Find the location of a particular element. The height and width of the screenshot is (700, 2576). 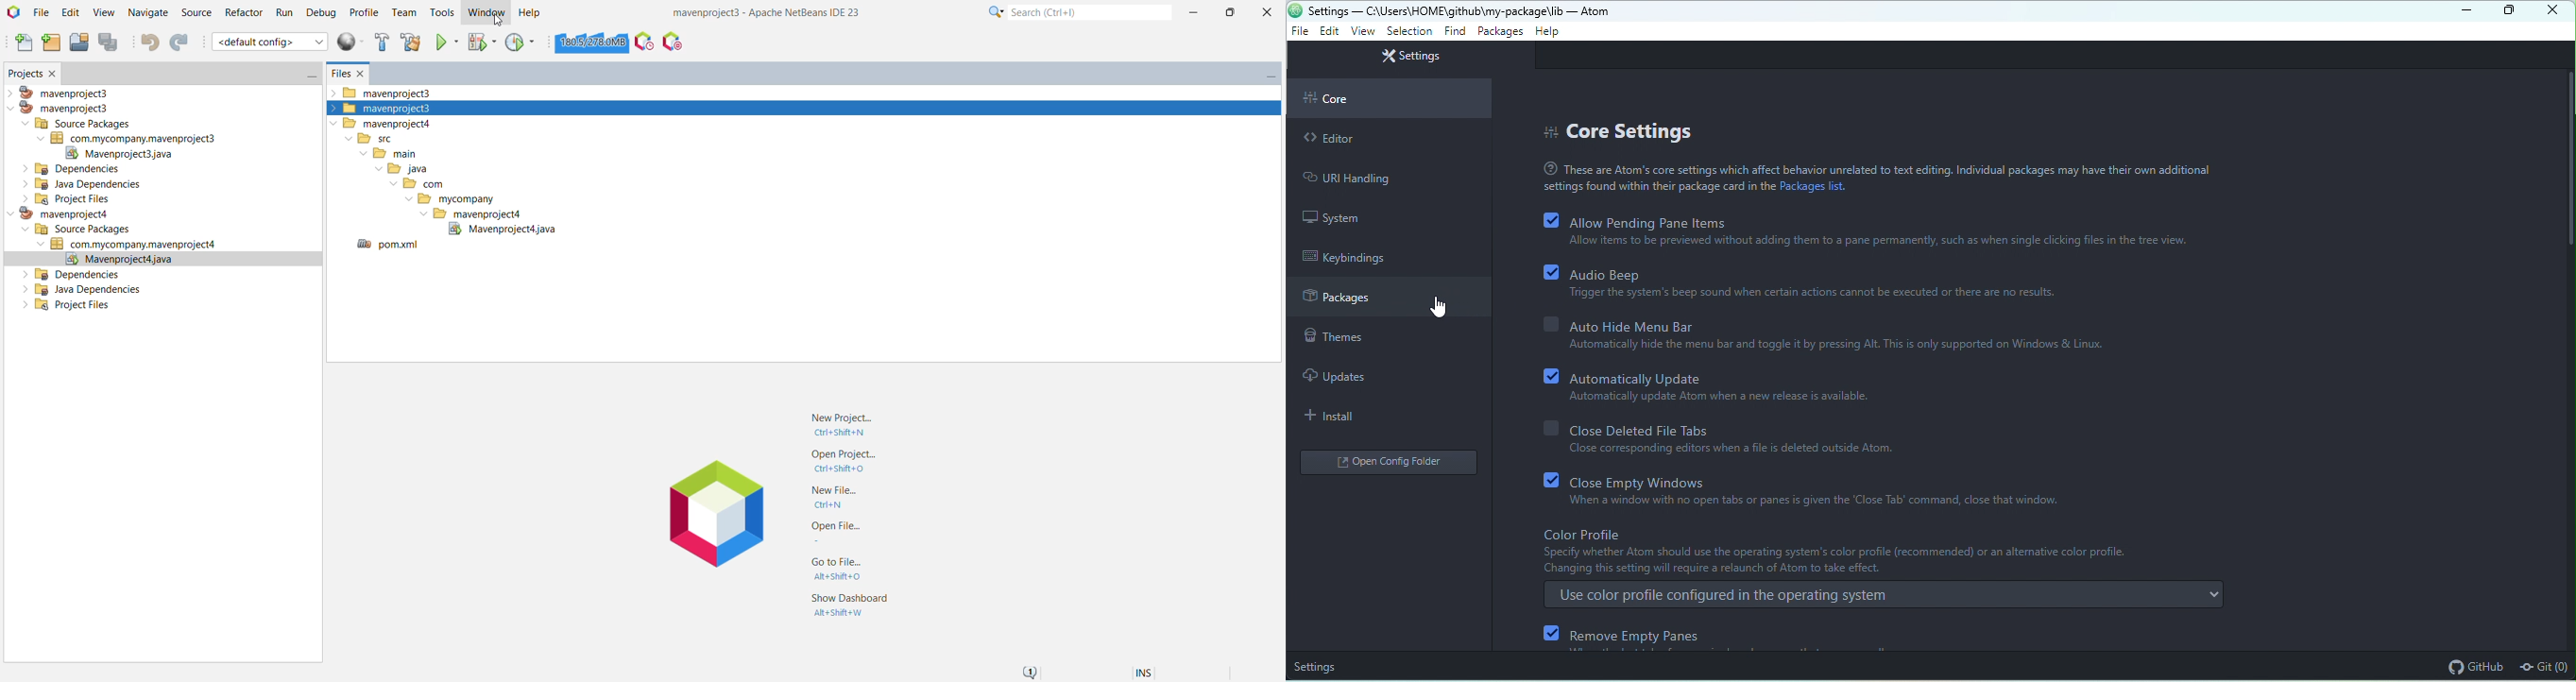

Close Window is located at coordinates (363, 72).